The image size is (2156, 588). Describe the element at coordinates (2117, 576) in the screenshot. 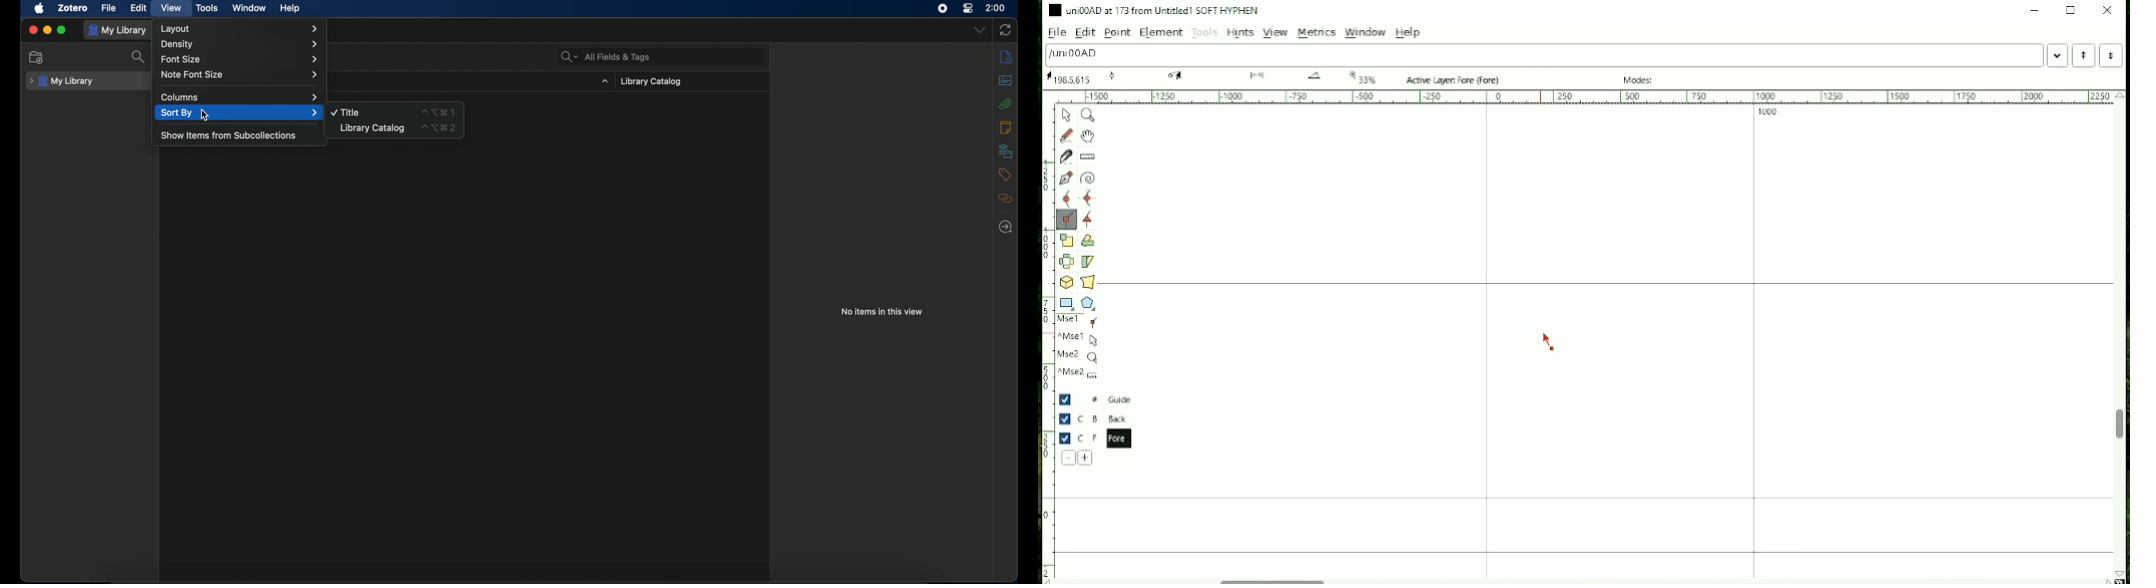

I see `173 Oxad U+00AD "uni00AD" SOFT HYPHEN` at that location.